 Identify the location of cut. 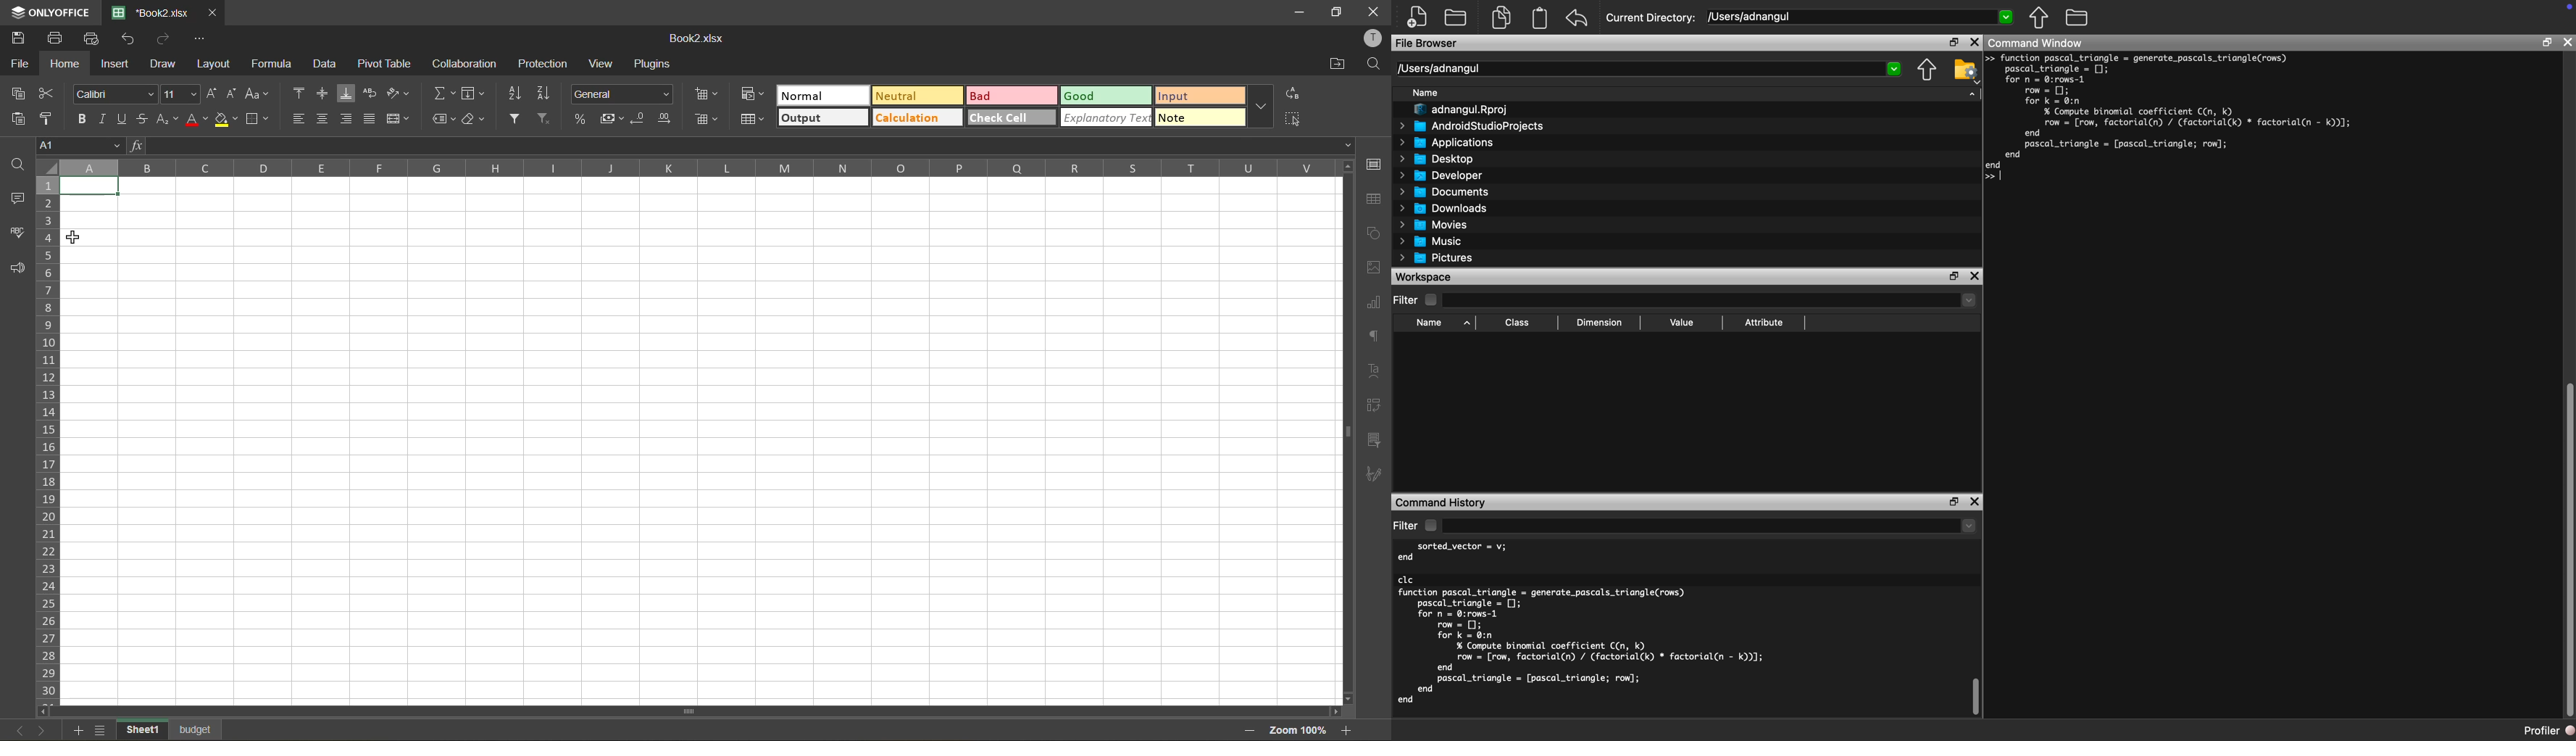
(51, 93).